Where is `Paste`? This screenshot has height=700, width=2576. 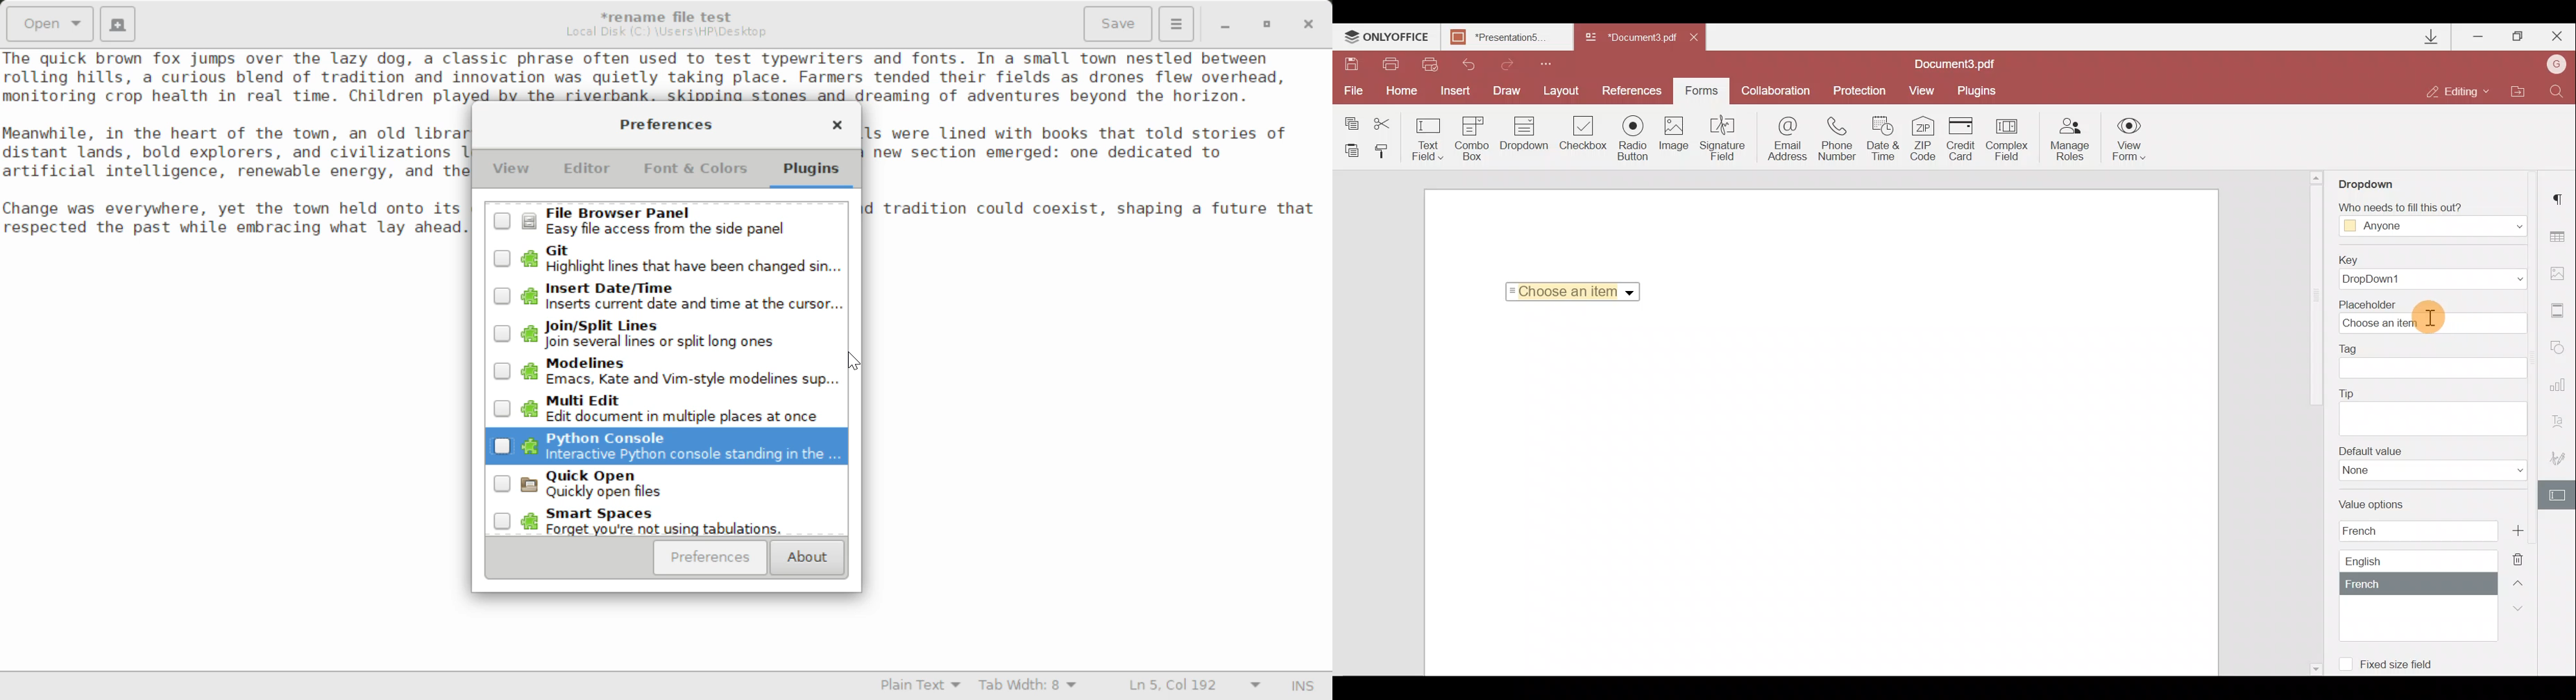
Paste is located at coordinates (1352, 150).